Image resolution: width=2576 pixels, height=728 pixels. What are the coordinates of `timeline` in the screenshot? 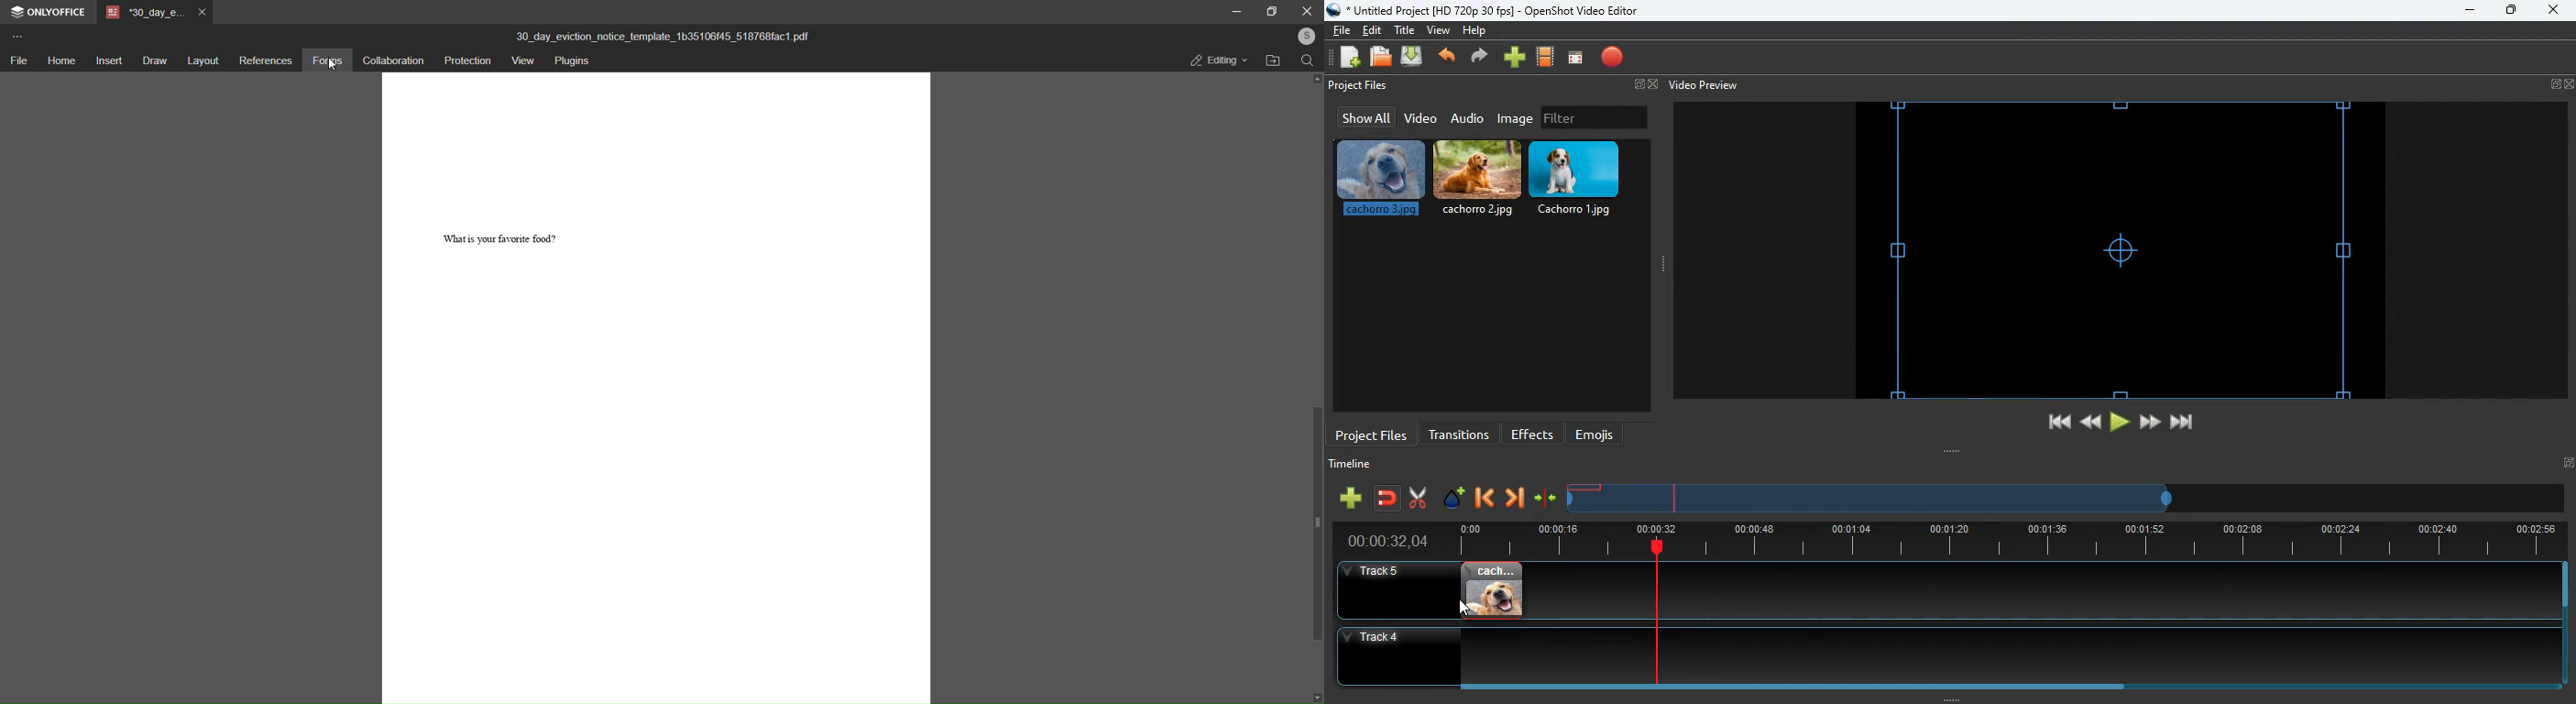 It's located at (2002, 539).